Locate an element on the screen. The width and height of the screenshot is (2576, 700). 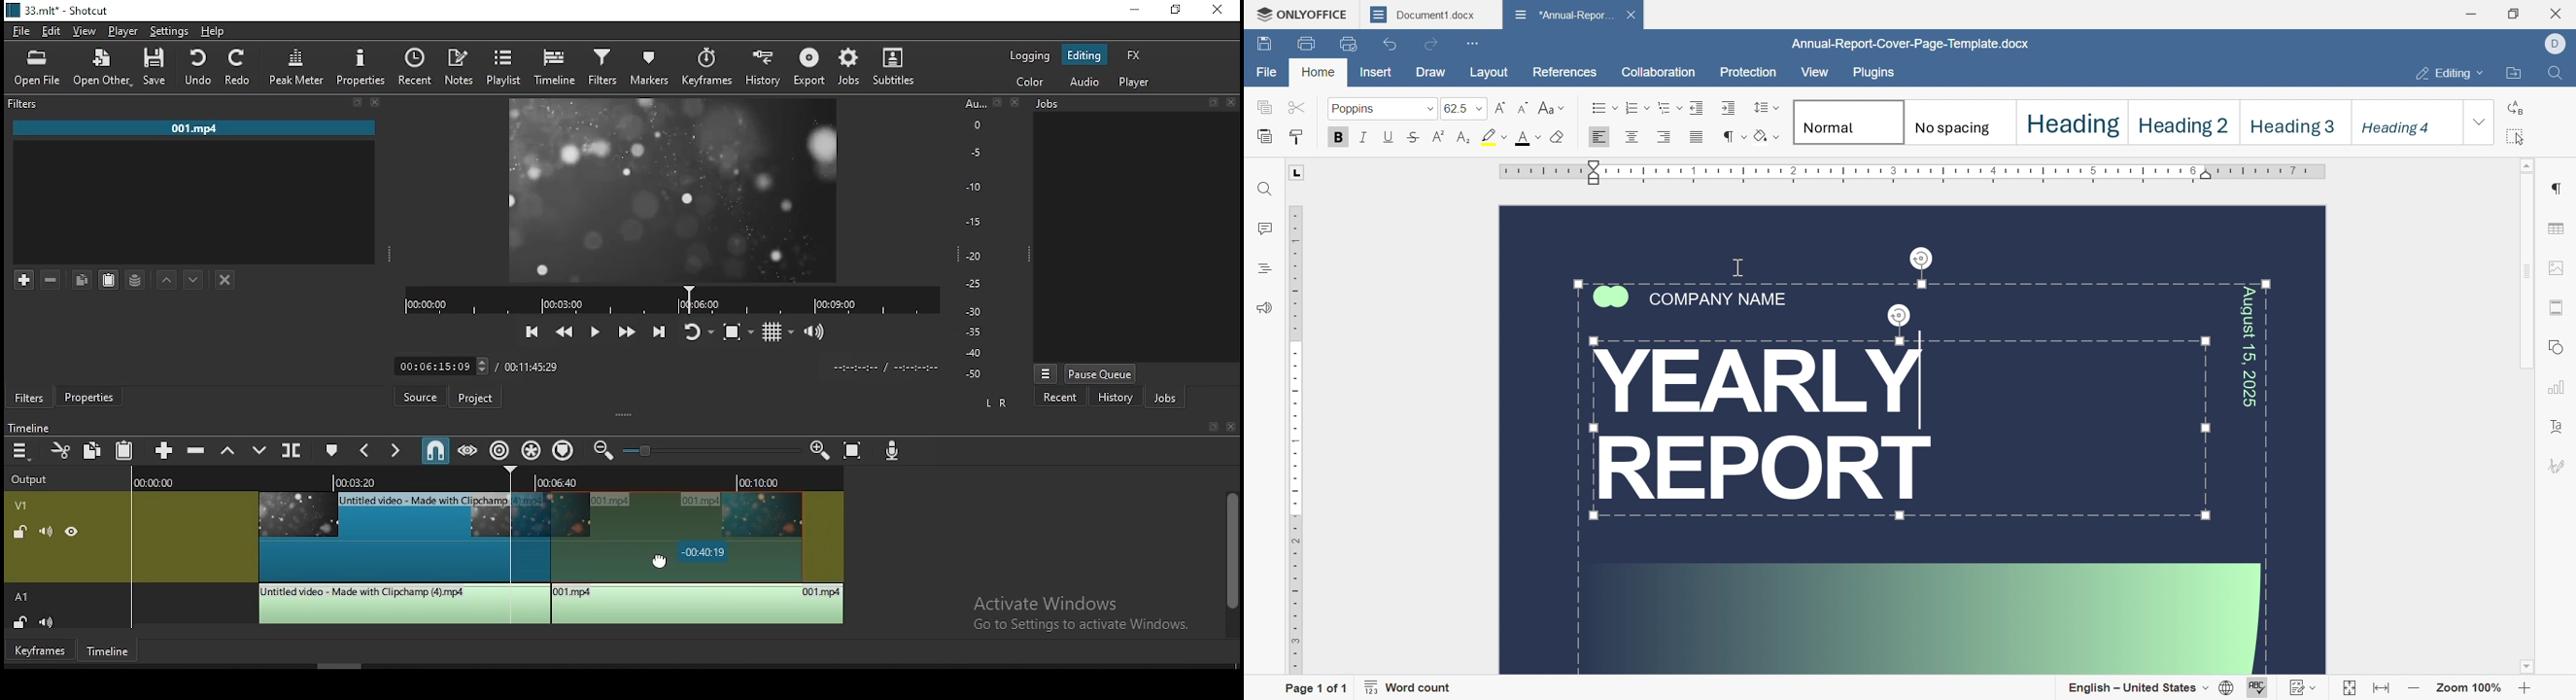
Document1.docx is located at coordinates (1904, 44).